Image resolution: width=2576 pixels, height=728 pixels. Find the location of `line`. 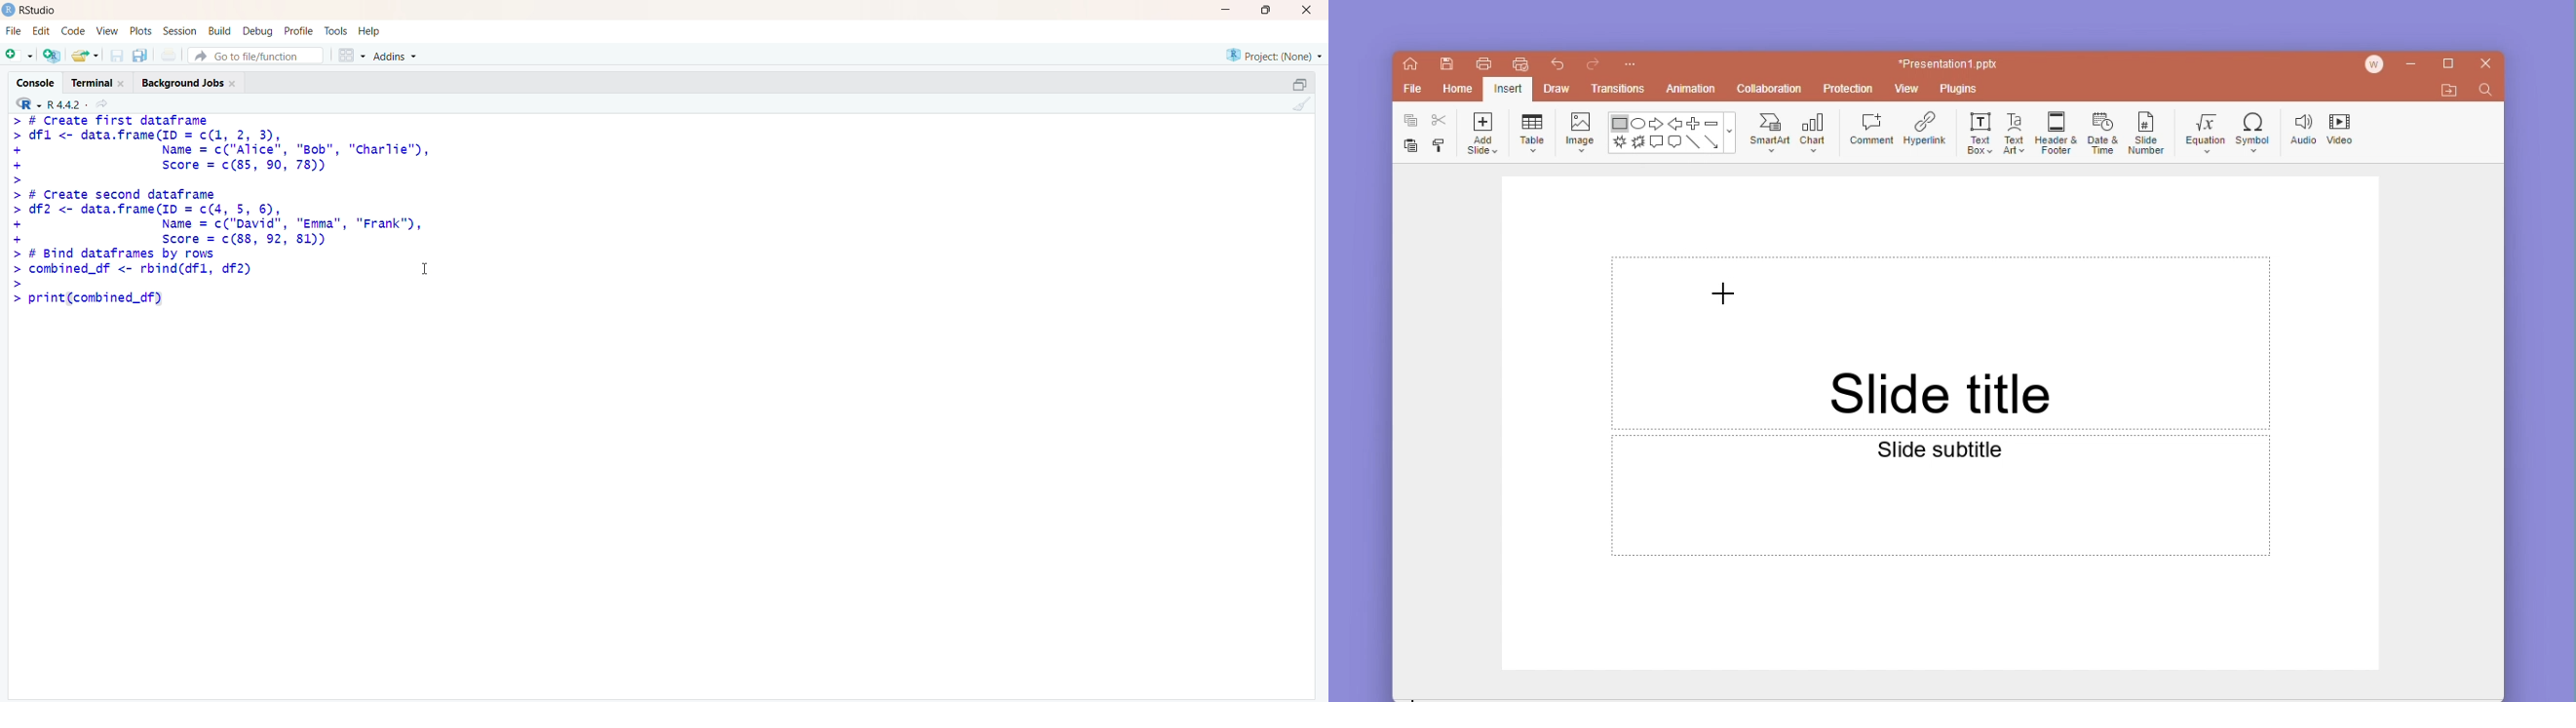

line is located at coordinates (1693, 143).